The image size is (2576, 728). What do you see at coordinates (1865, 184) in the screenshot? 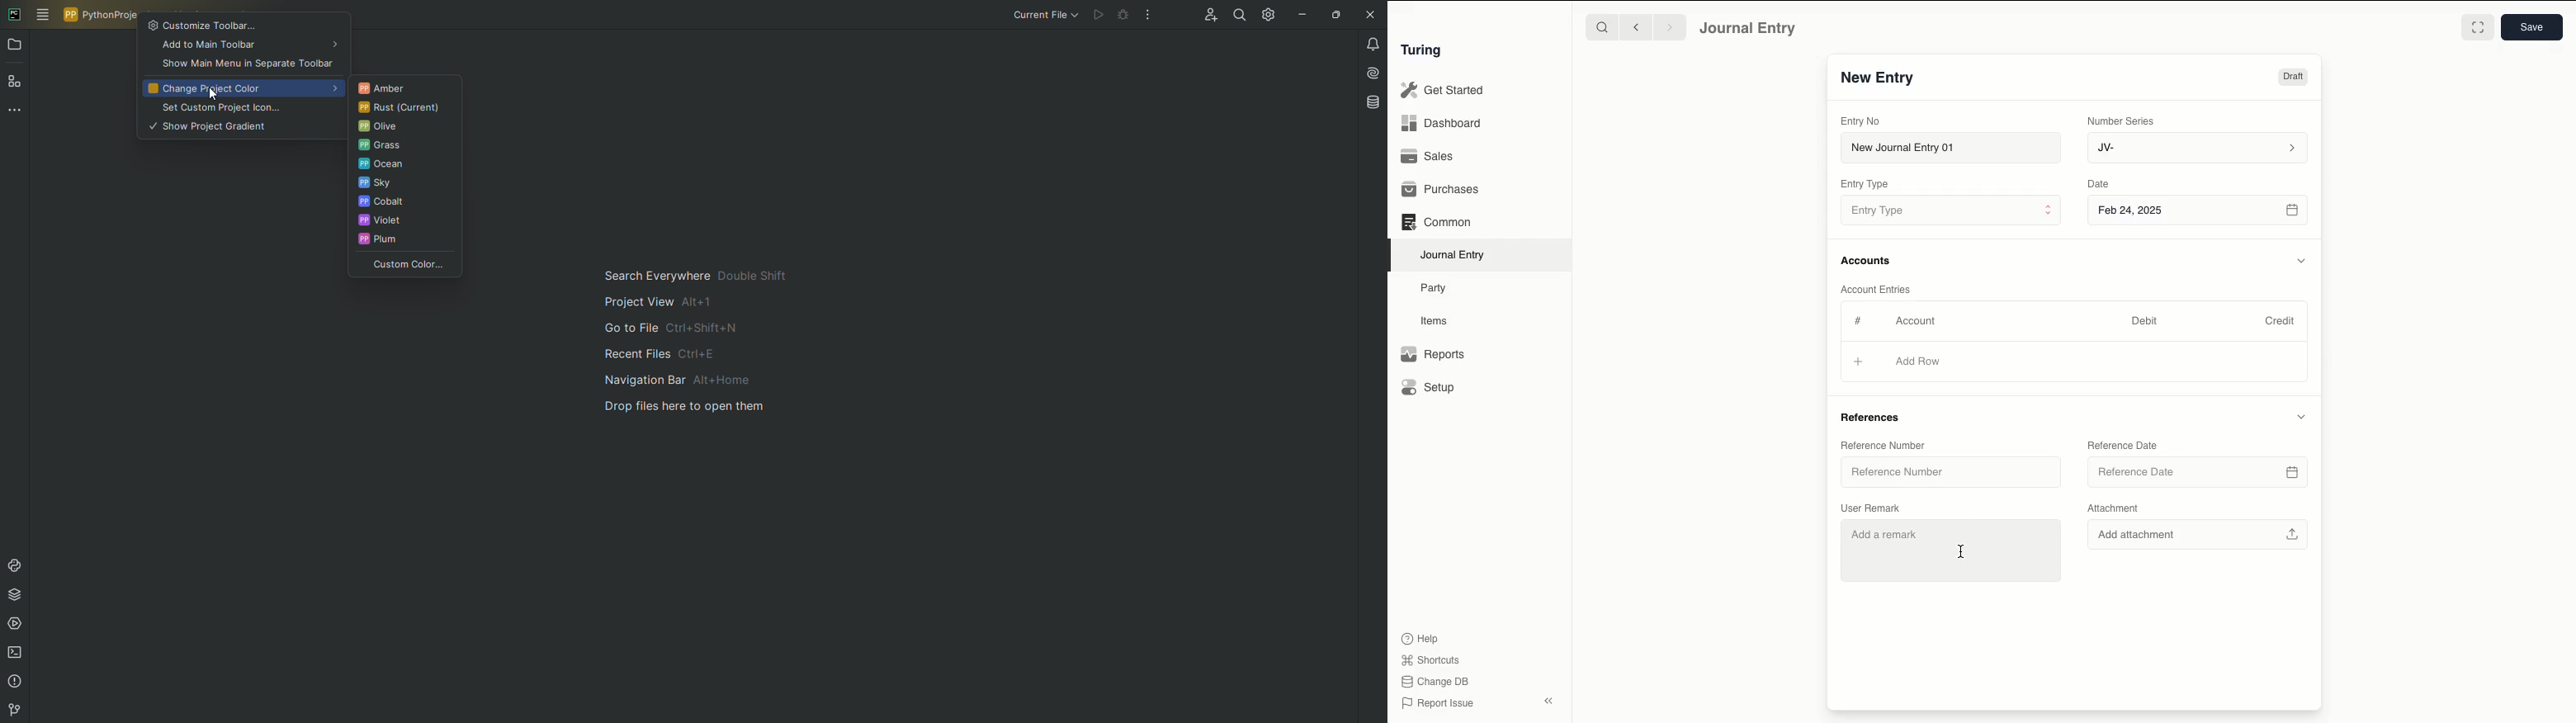
I see `Entry Type` at bounding box center [1865, 184].